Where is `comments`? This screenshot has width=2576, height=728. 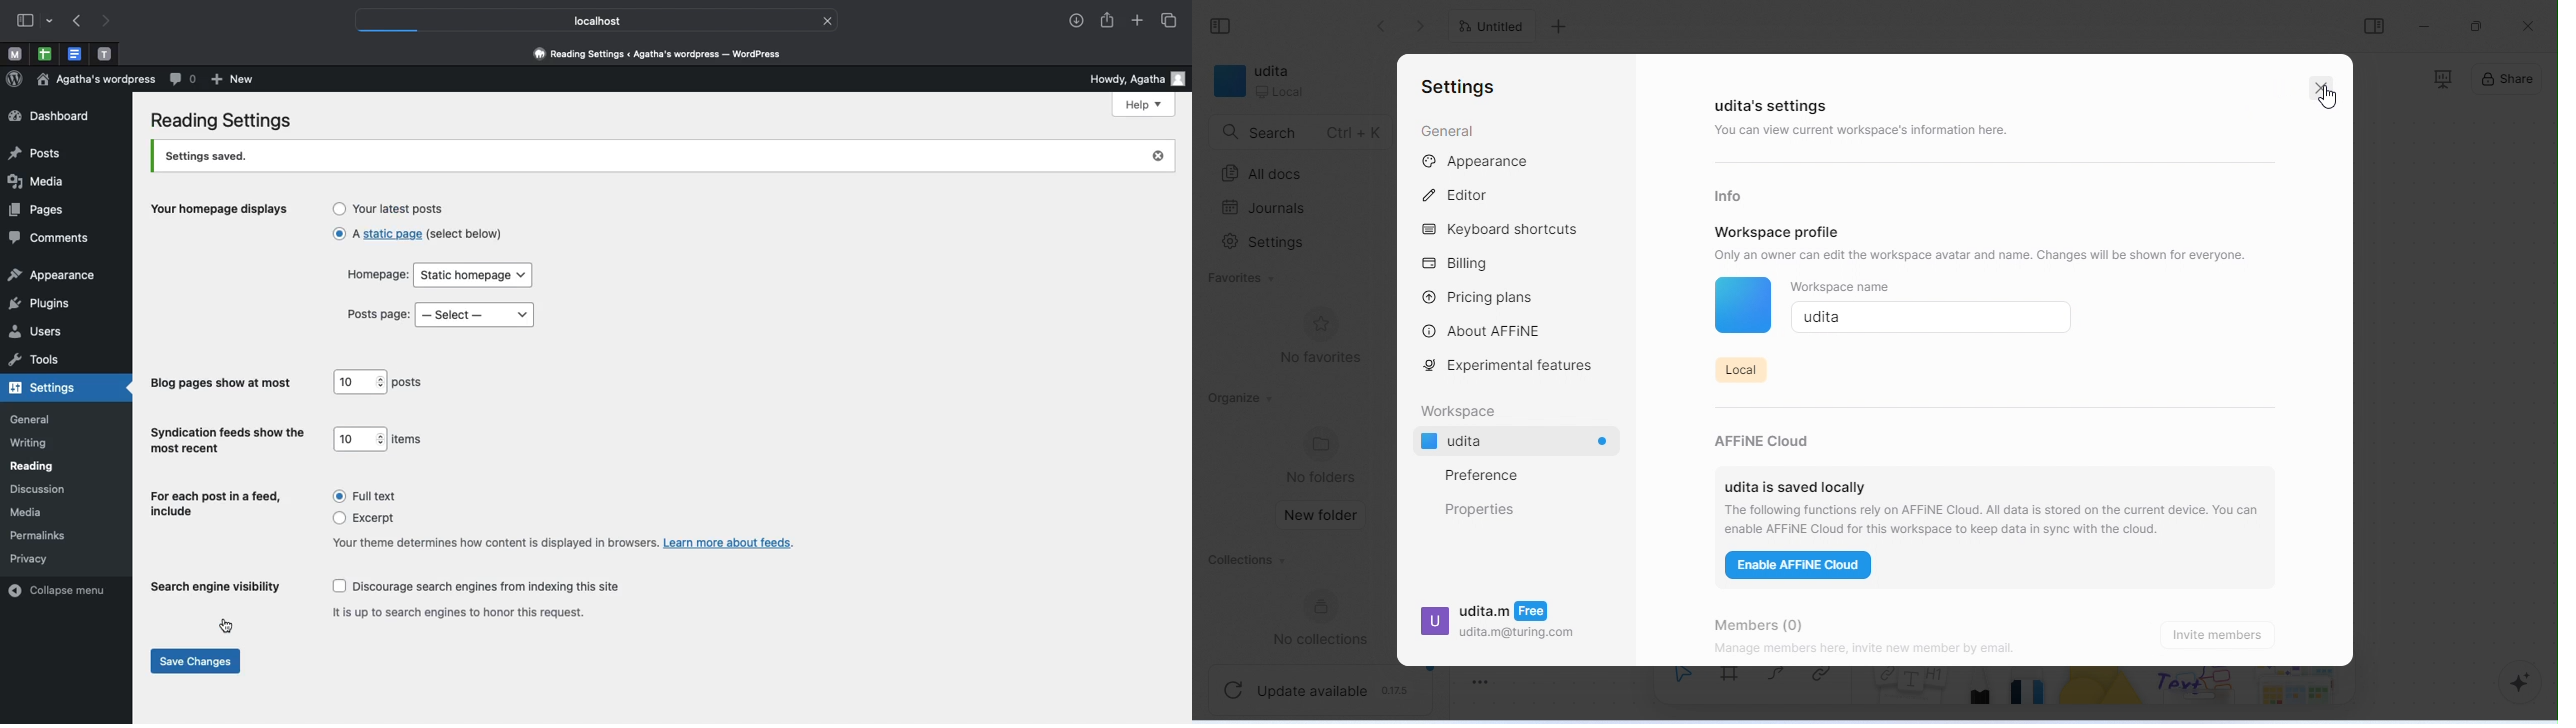
comments is located at coordinates (49, 239).